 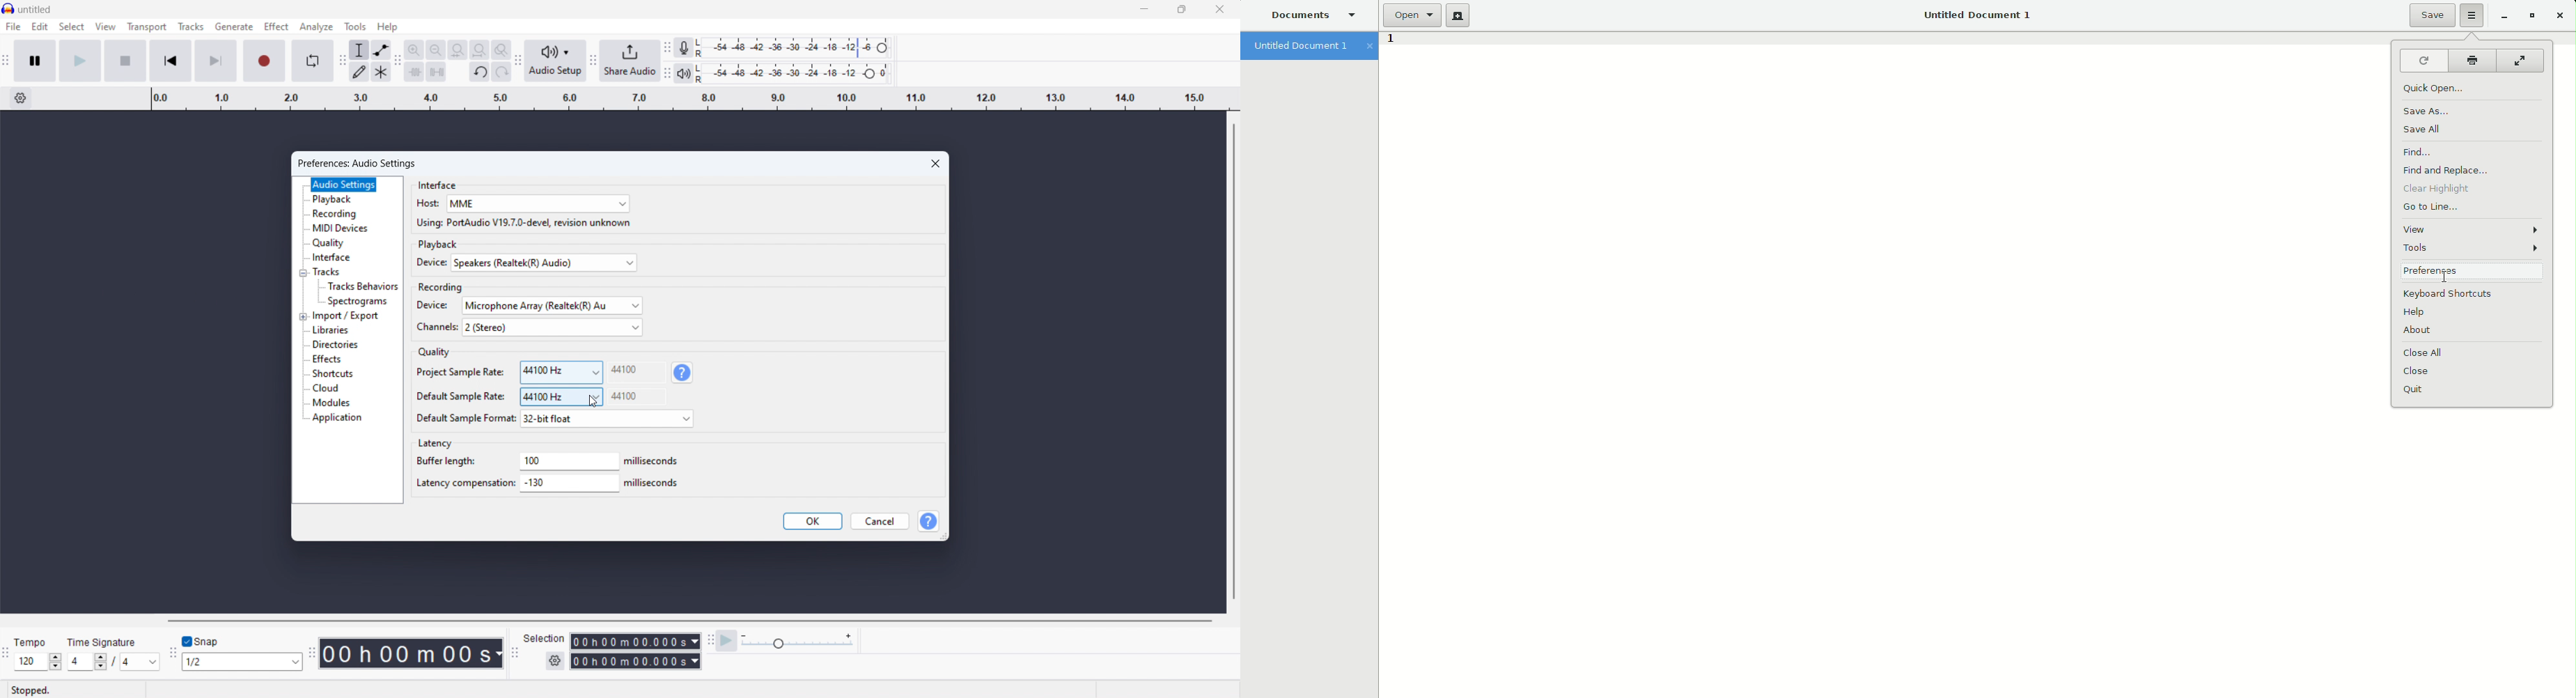 I want to click on redo, so click(x=501, y=72).